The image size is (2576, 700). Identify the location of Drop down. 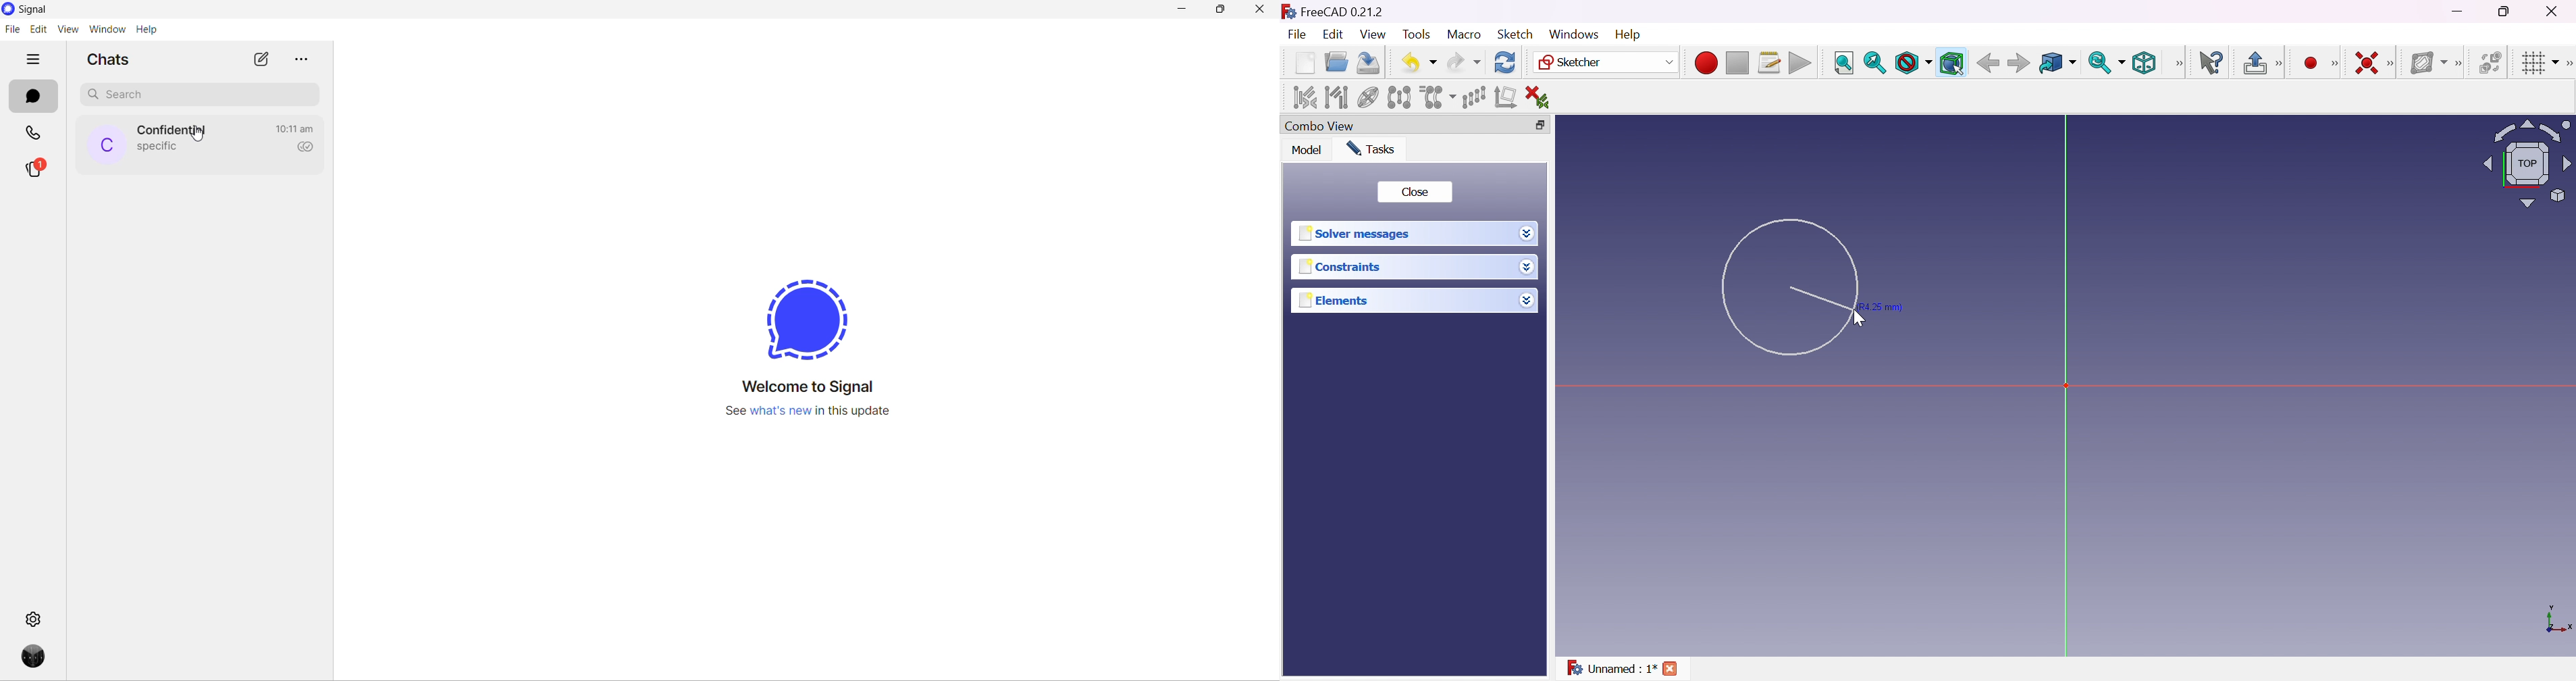
(1529, 267).